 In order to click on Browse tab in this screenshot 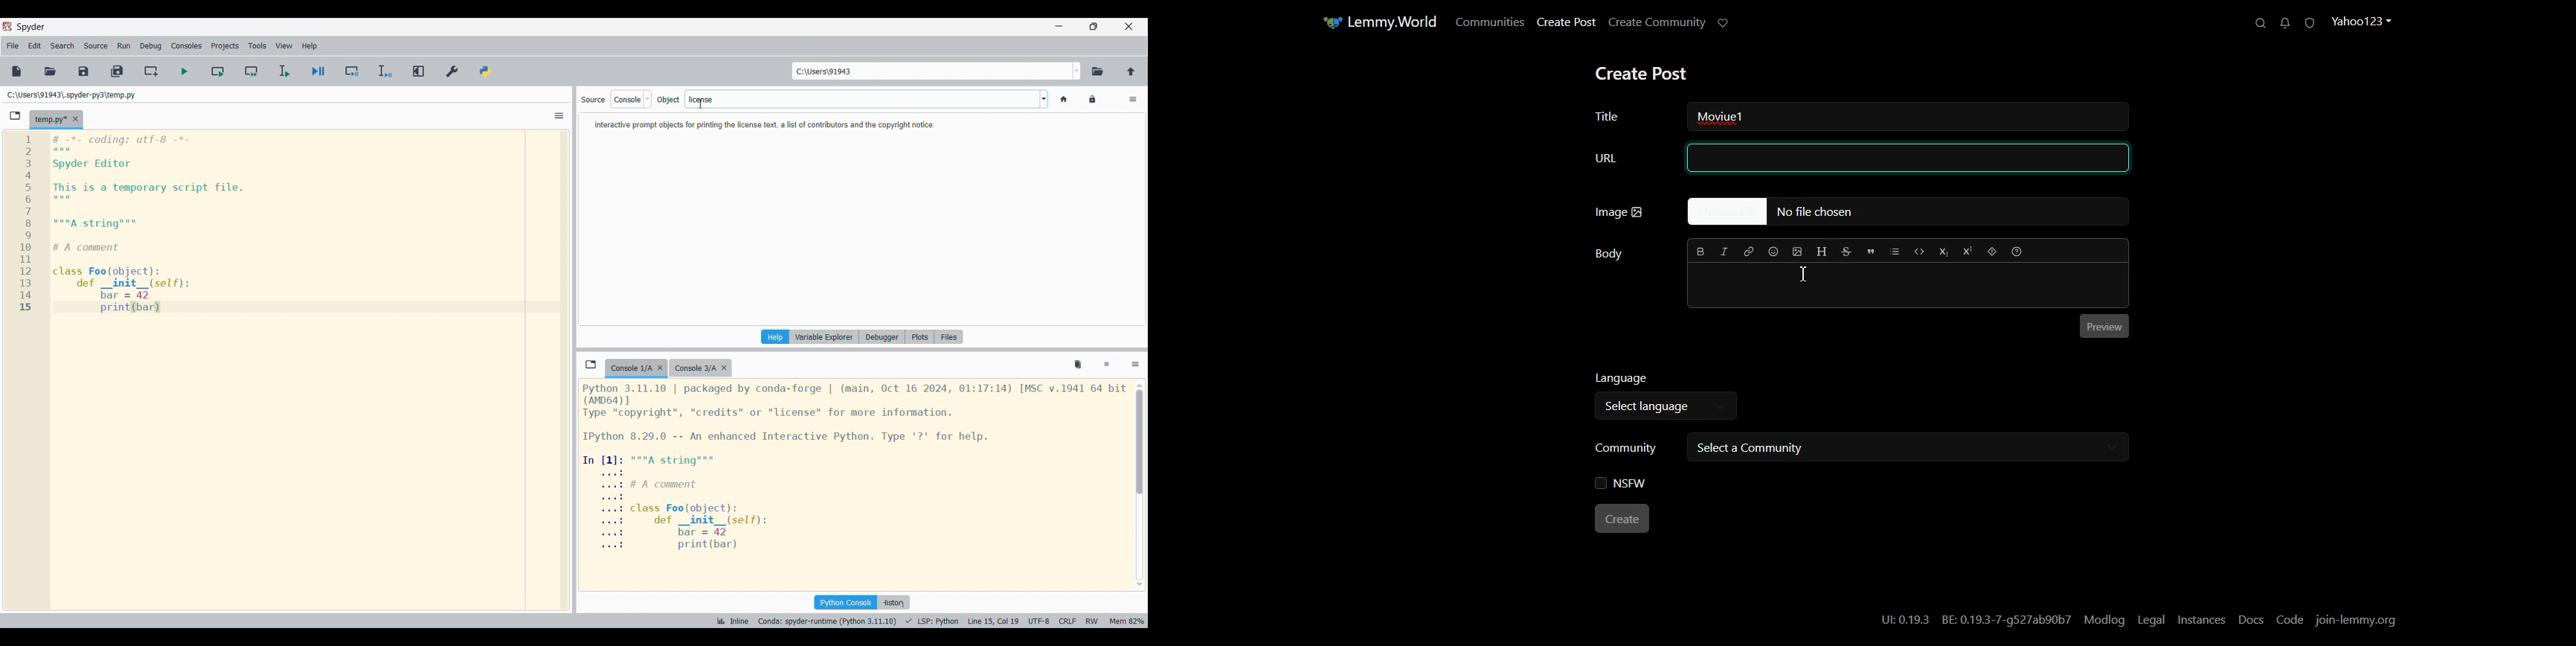, I will do `click(591, 364)`.